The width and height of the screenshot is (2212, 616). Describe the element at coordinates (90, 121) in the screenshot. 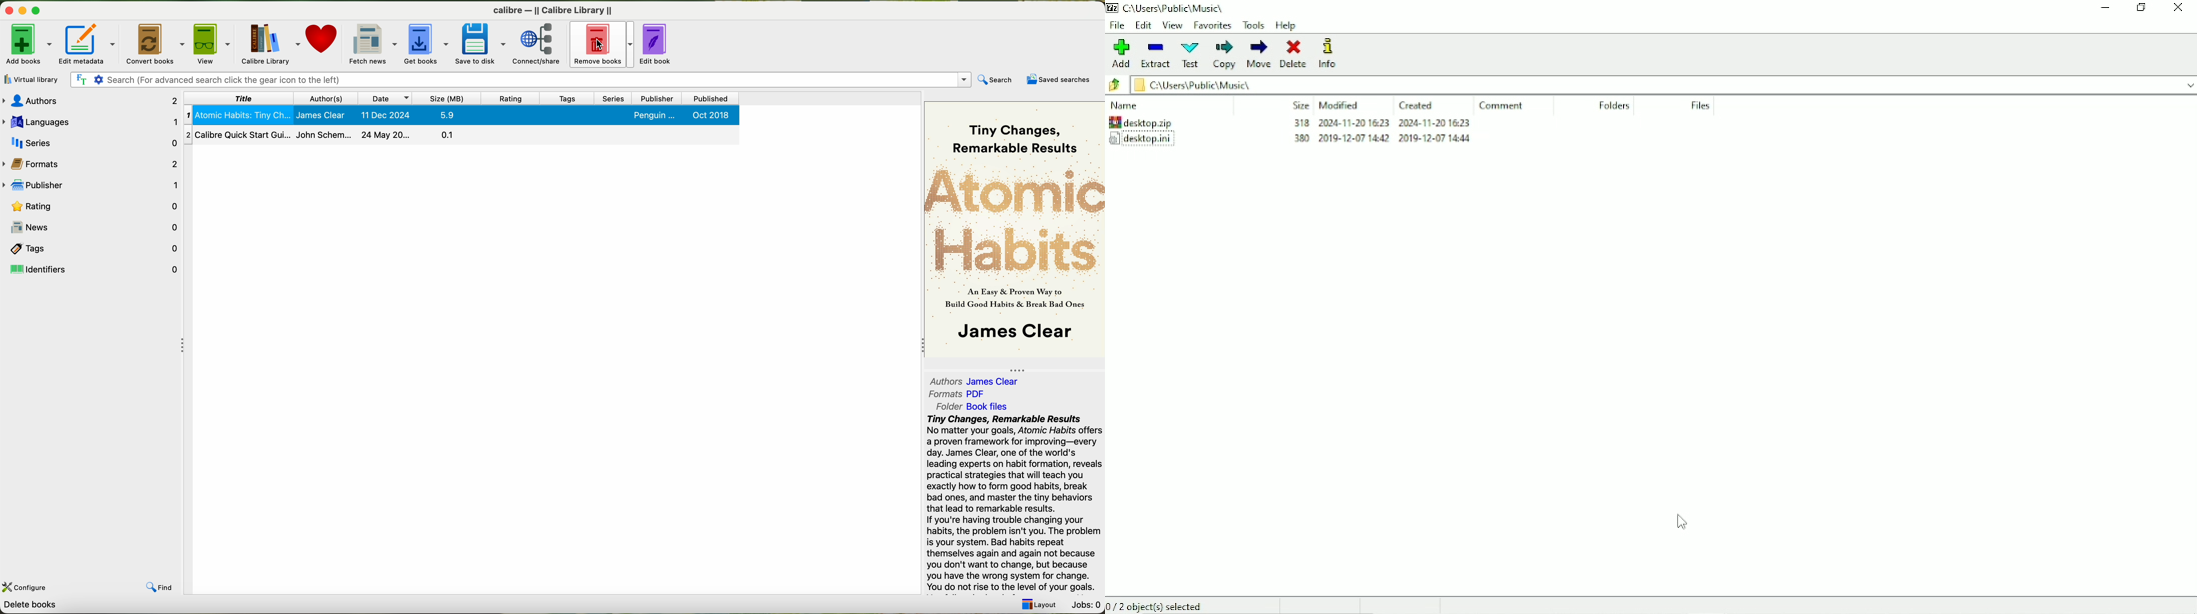

I see `languages` at that location.